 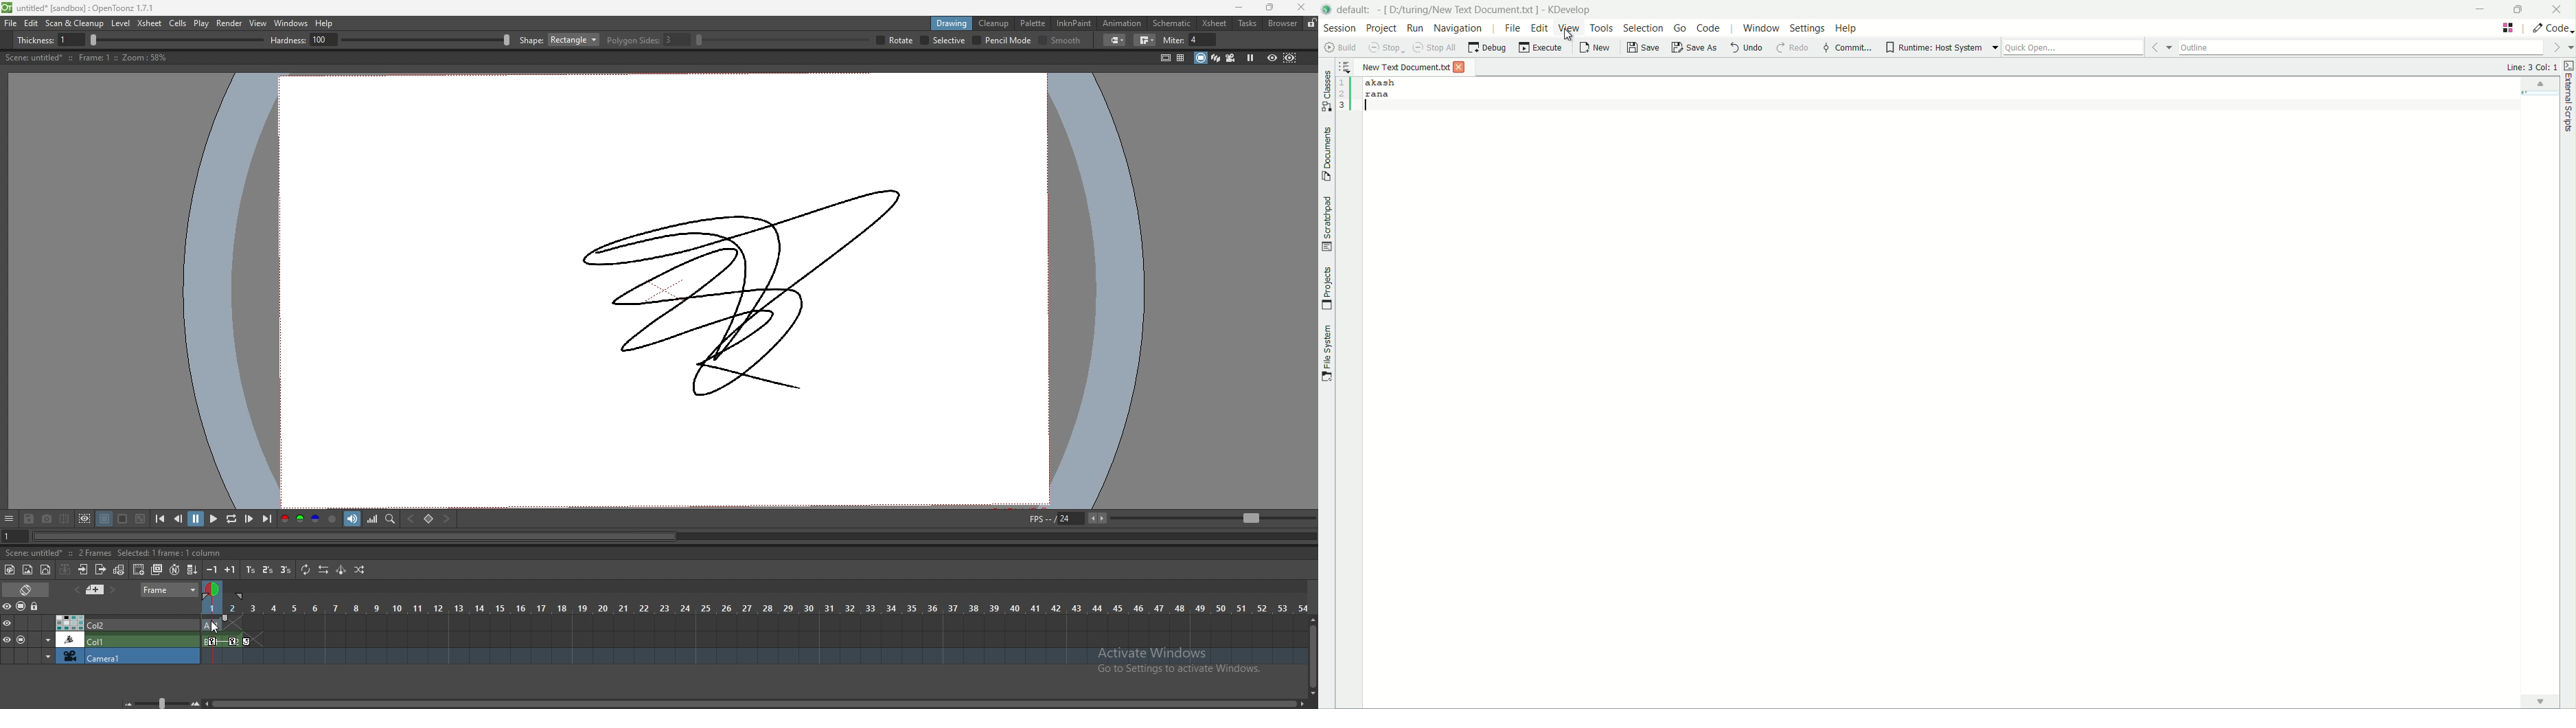 What do you see at coordinates (46, 570) in the screenshot?
I see `new vector level` at bounding box center [46, 570].